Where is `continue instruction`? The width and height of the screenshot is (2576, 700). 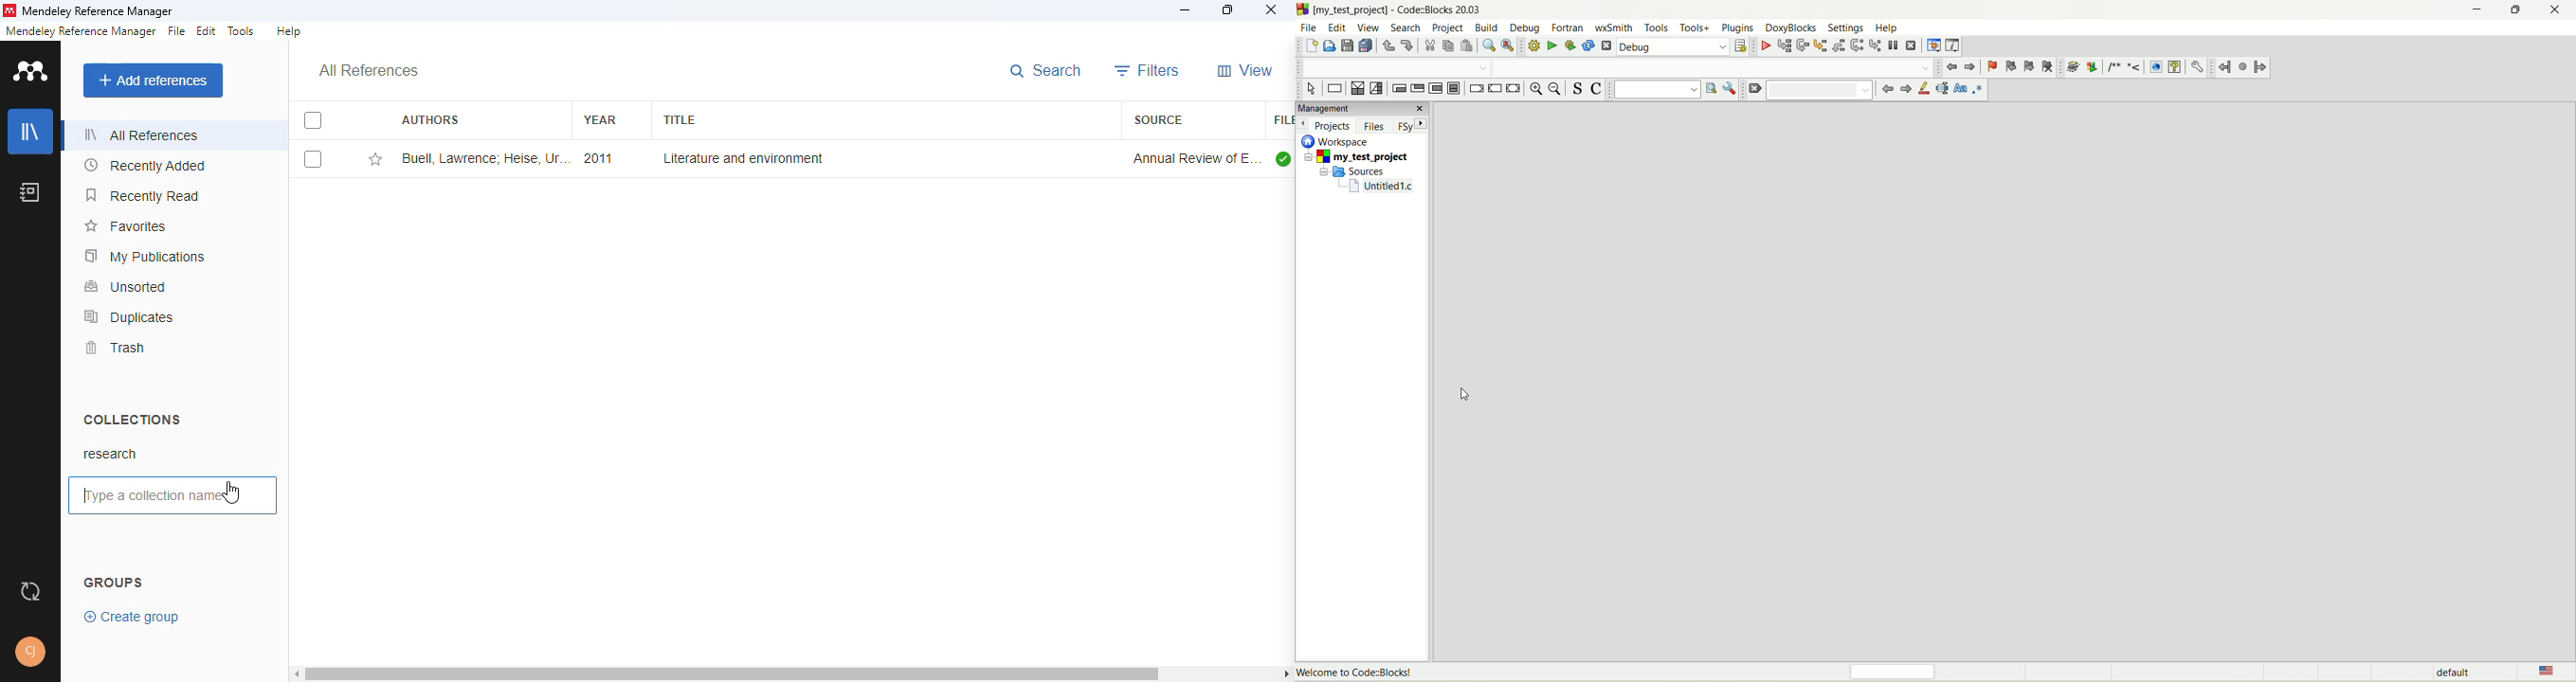 continue instruction is located at coordinates (1494, 88).